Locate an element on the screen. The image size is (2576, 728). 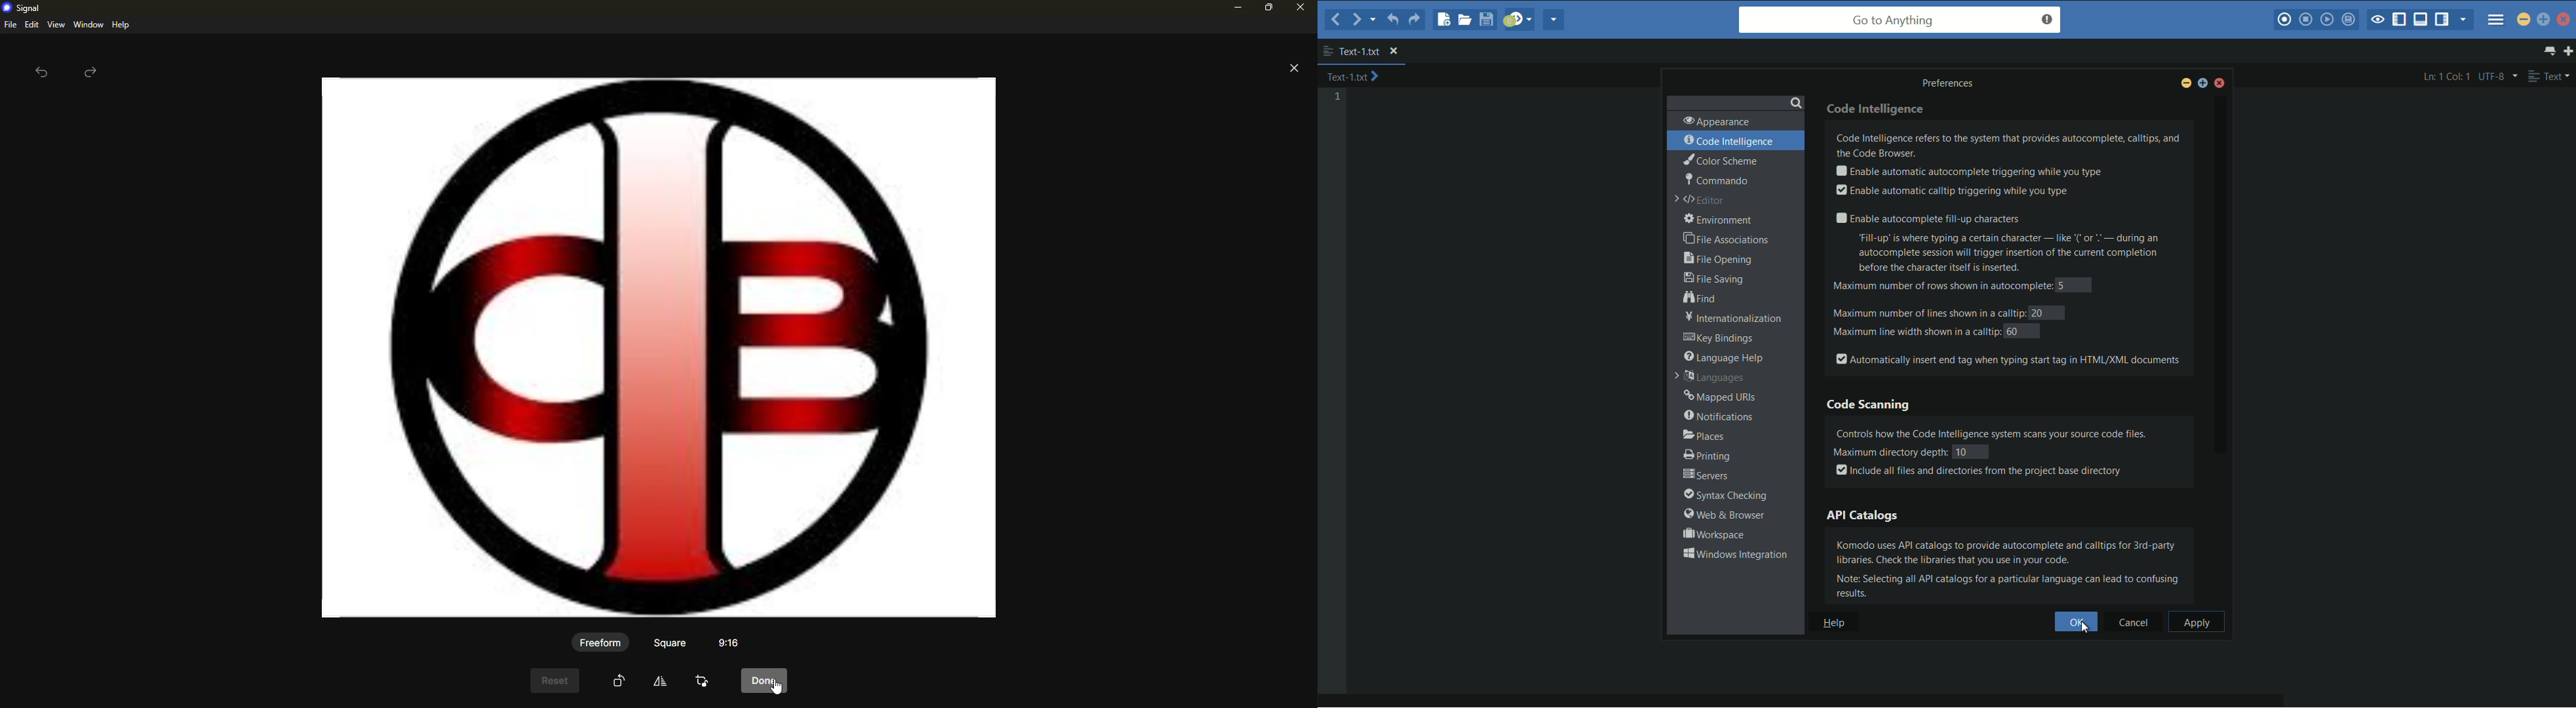
reset is located at coordinates (554, 681).